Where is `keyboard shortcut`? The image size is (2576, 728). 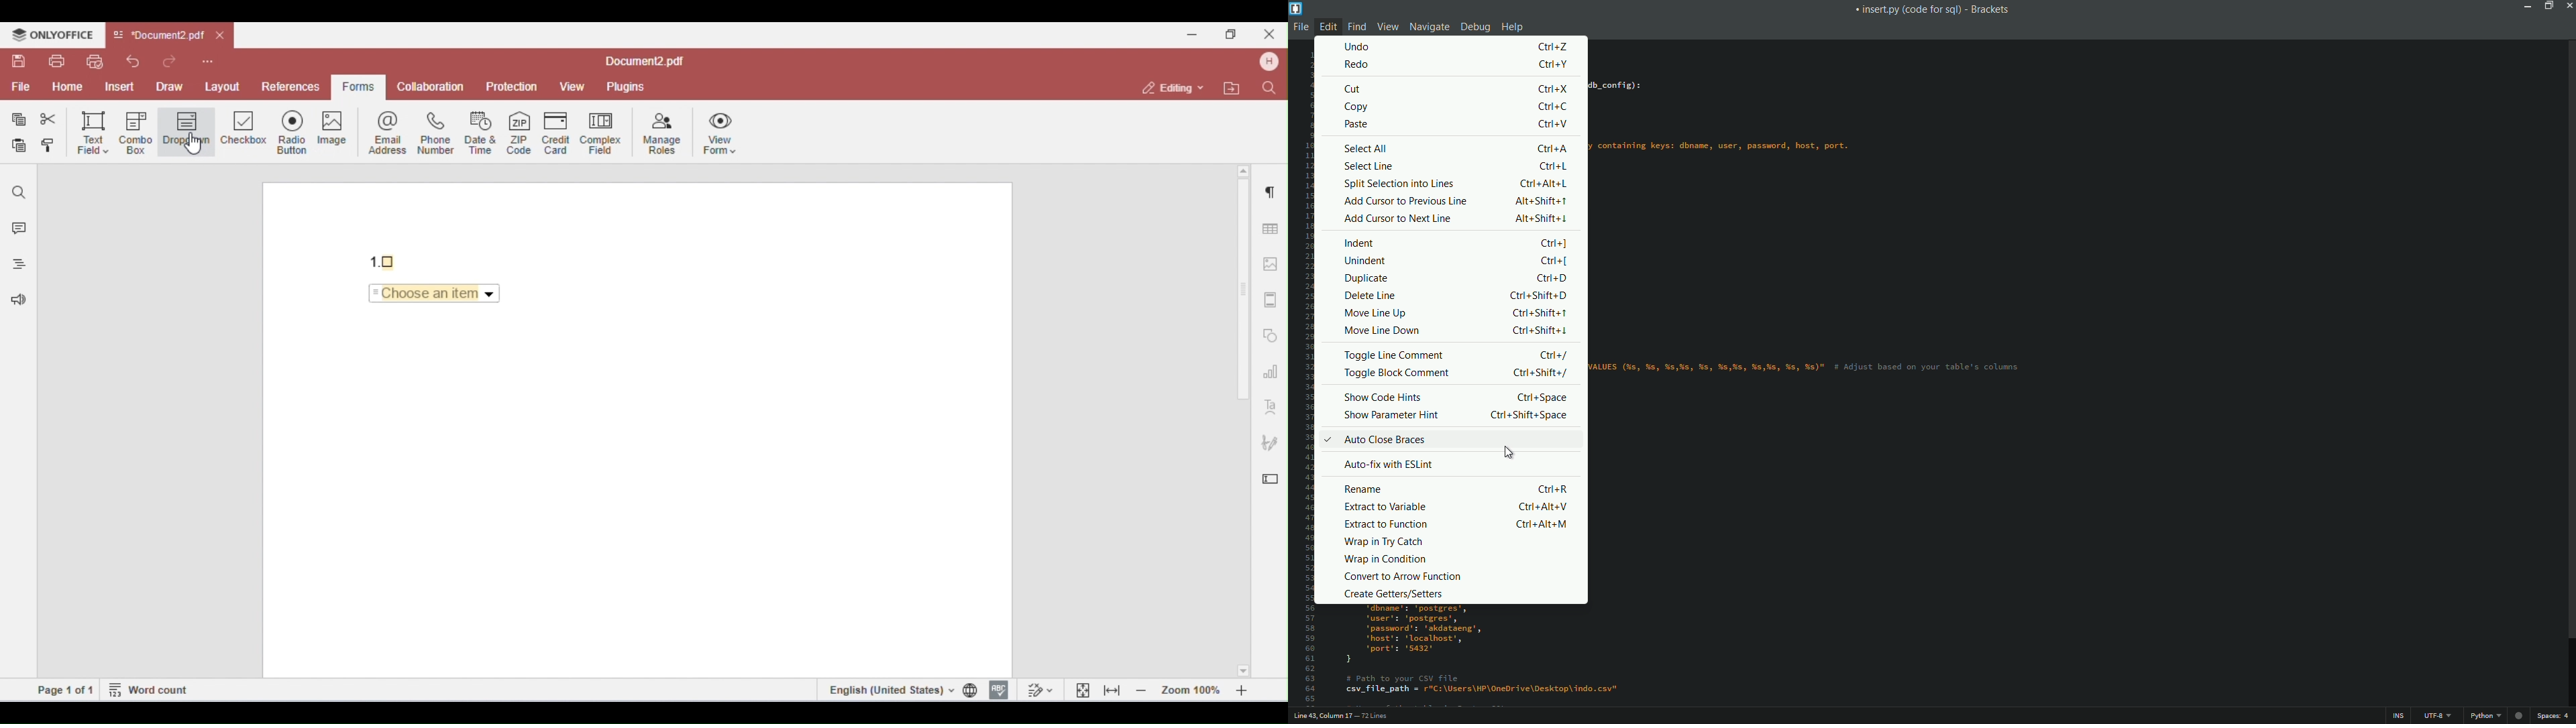
keyboard shortcut is located at coordinates (1543, 218).